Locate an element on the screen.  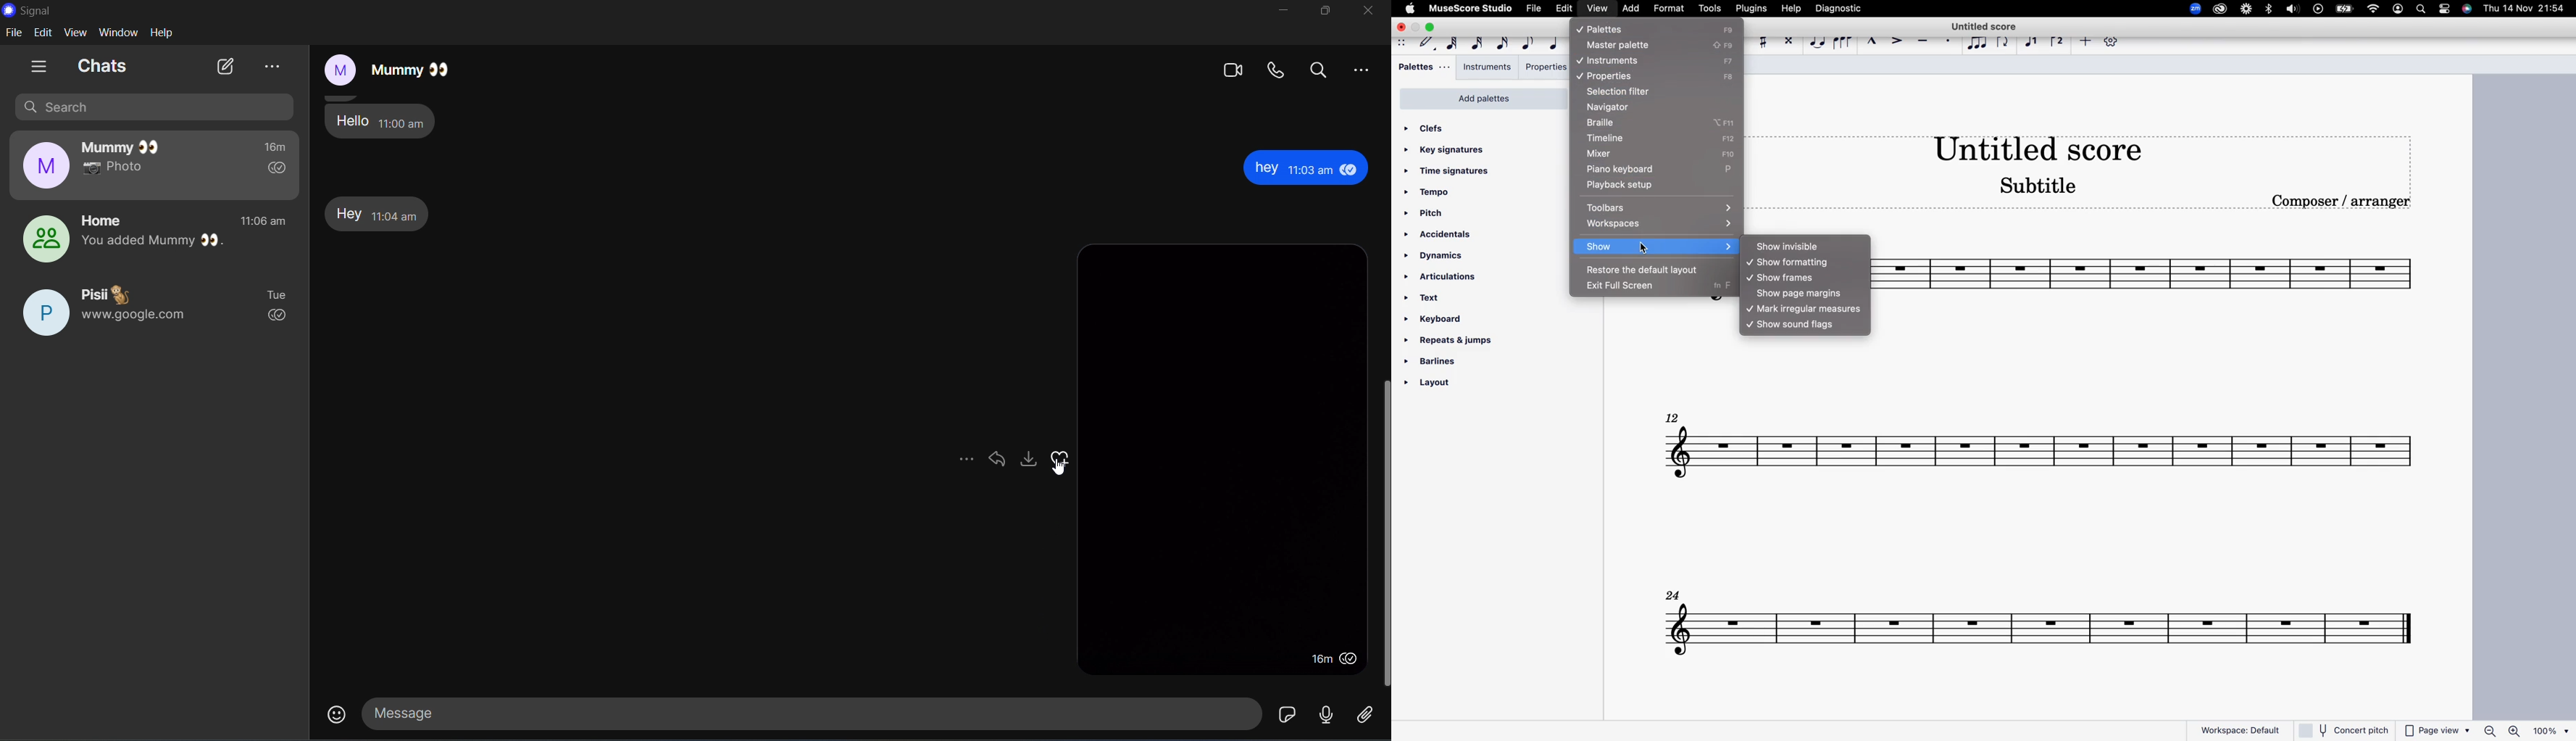
Capslock+F9 is located at coordinates (1728, 60).